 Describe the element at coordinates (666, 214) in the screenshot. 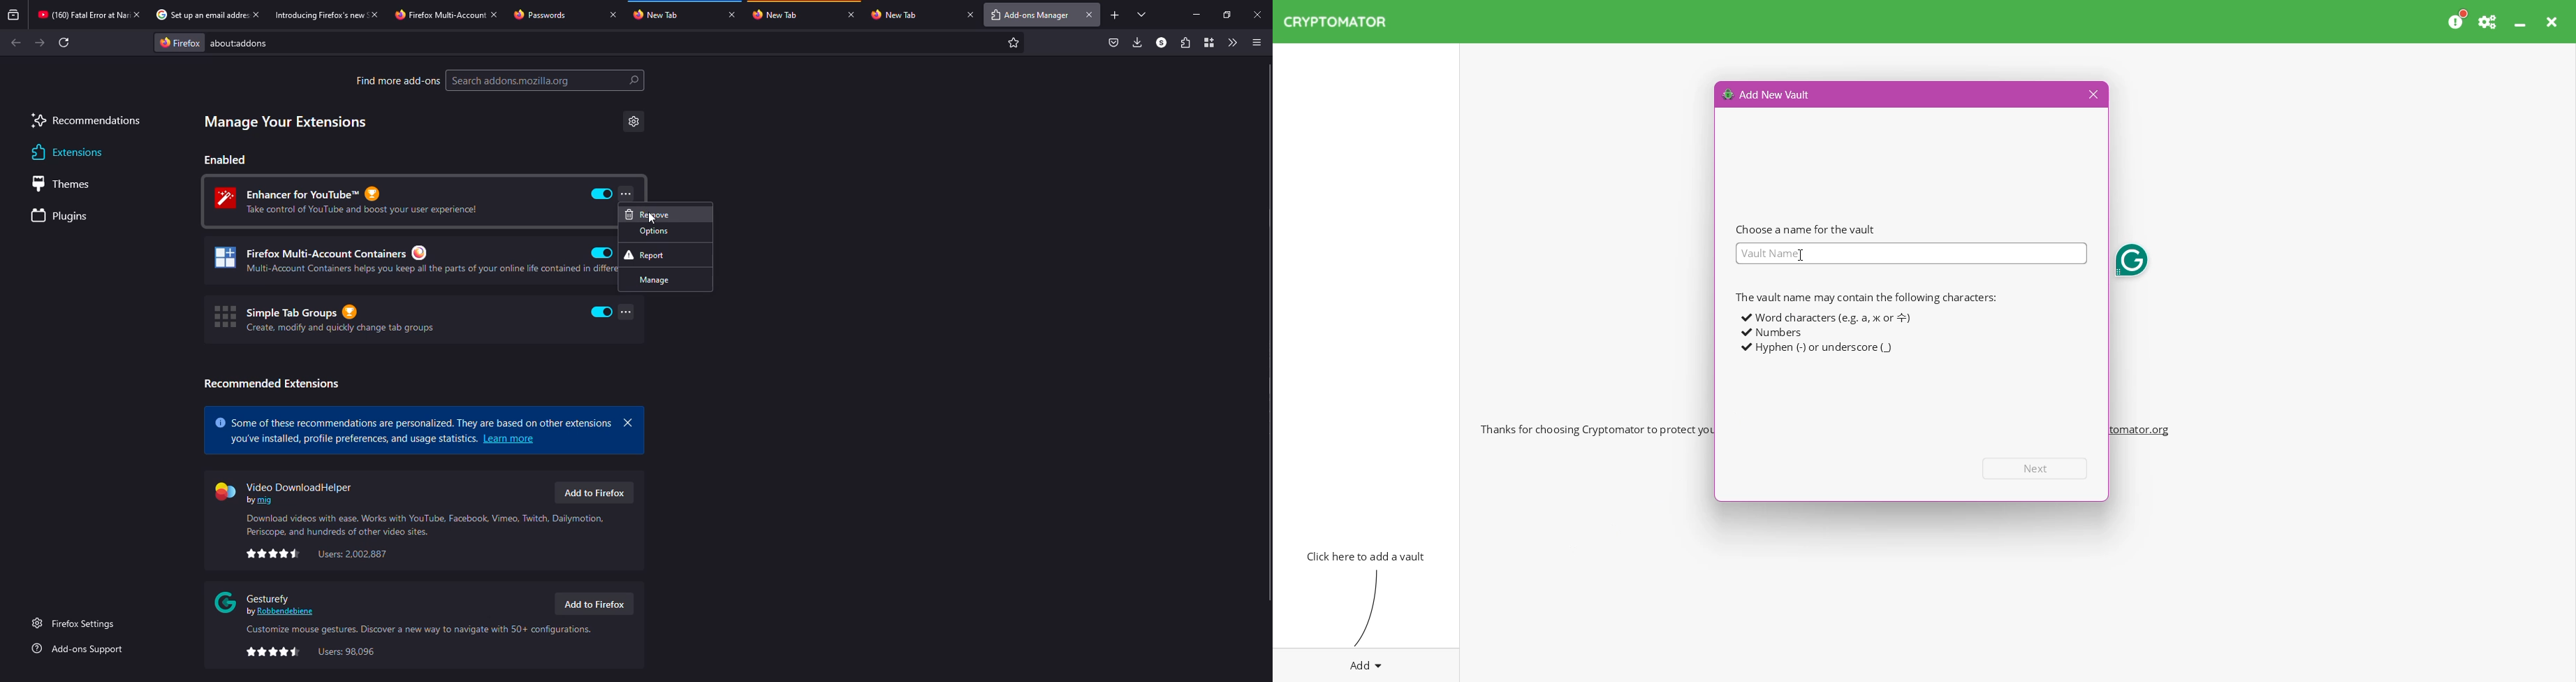

I see `remove` at that location.